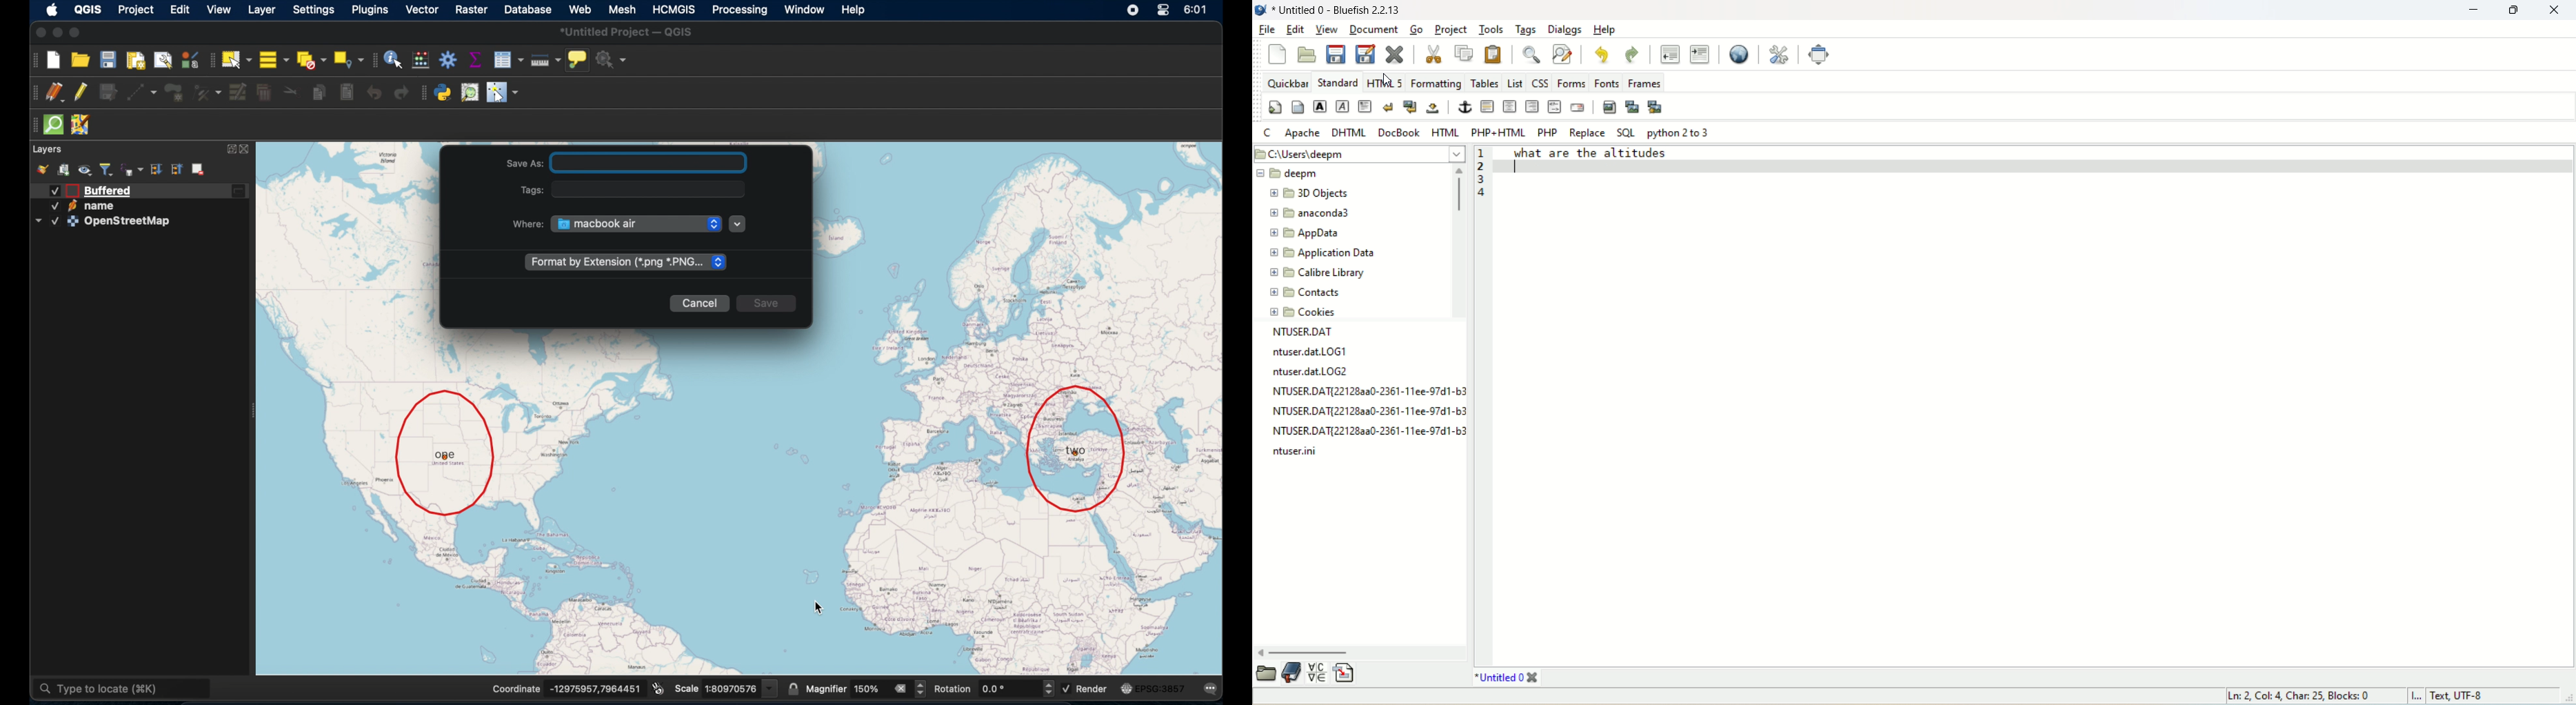 This screenshot has height=728, width=2576. What do you see at coordinates (1633, 55) in the screenshot?
I see `redo` at bounding box center [1633, 55].